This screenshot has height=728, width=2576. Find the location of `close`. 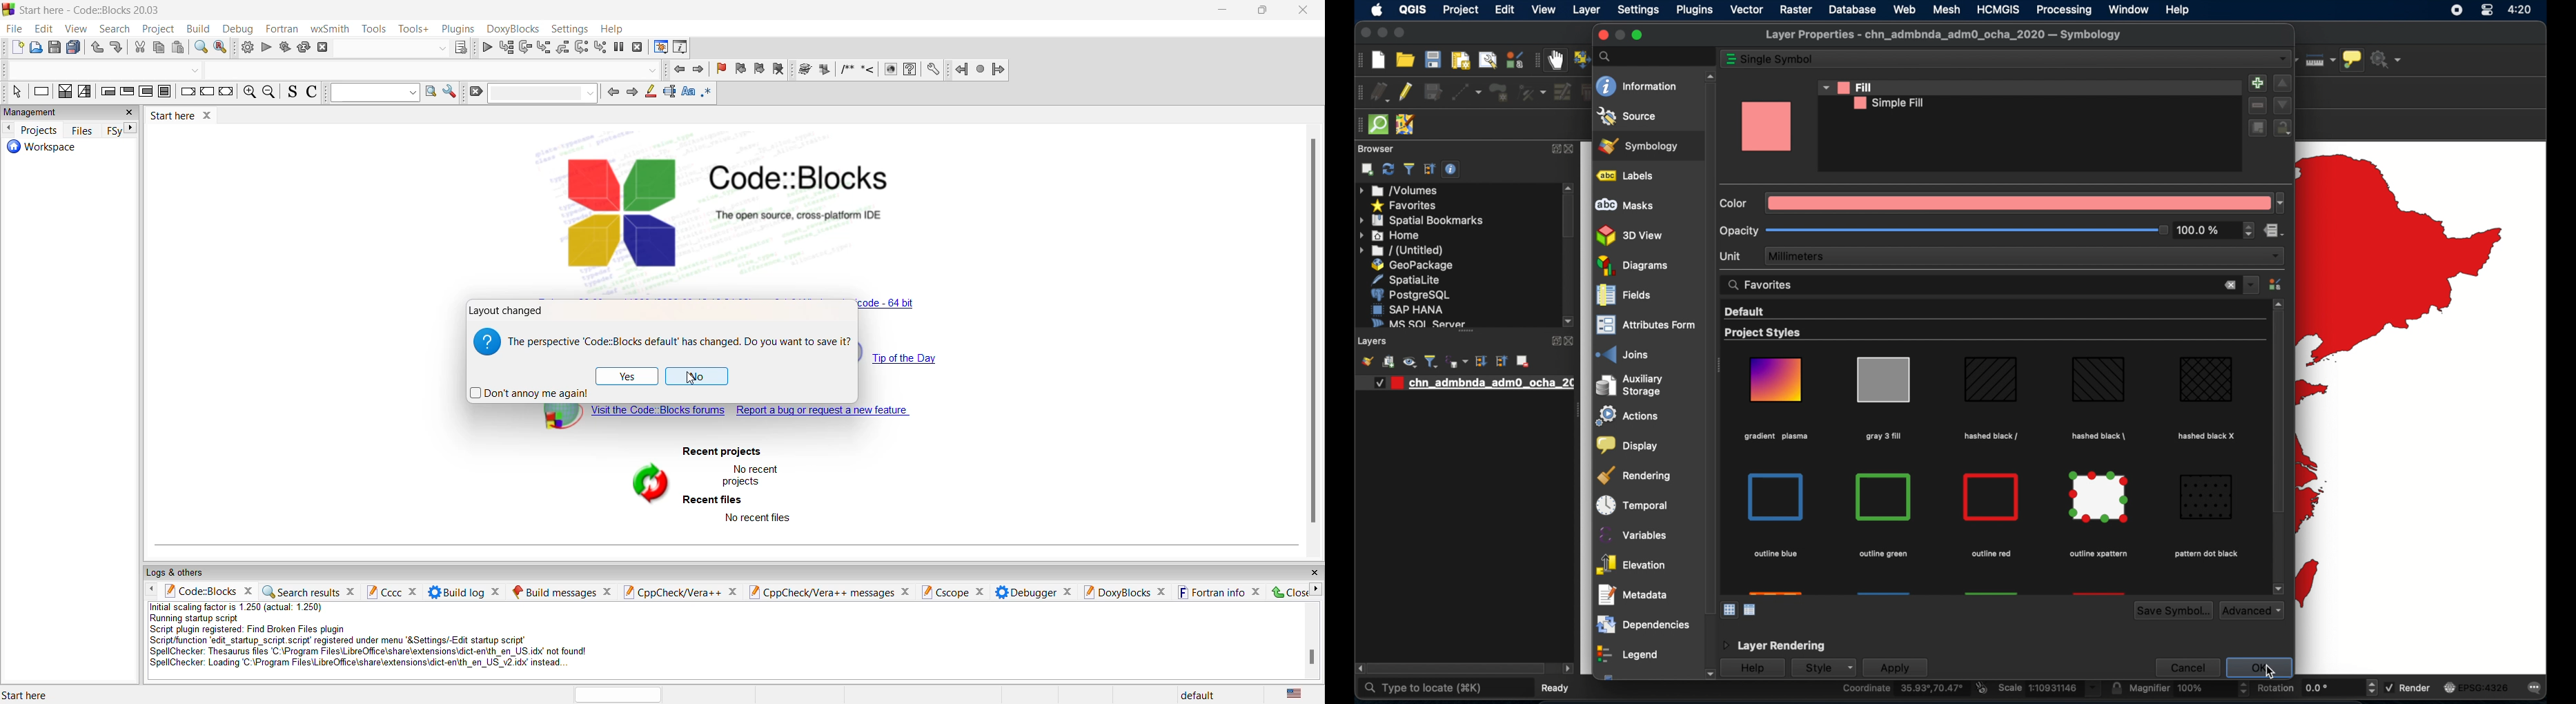

close is located at coordinates (1364, 35).